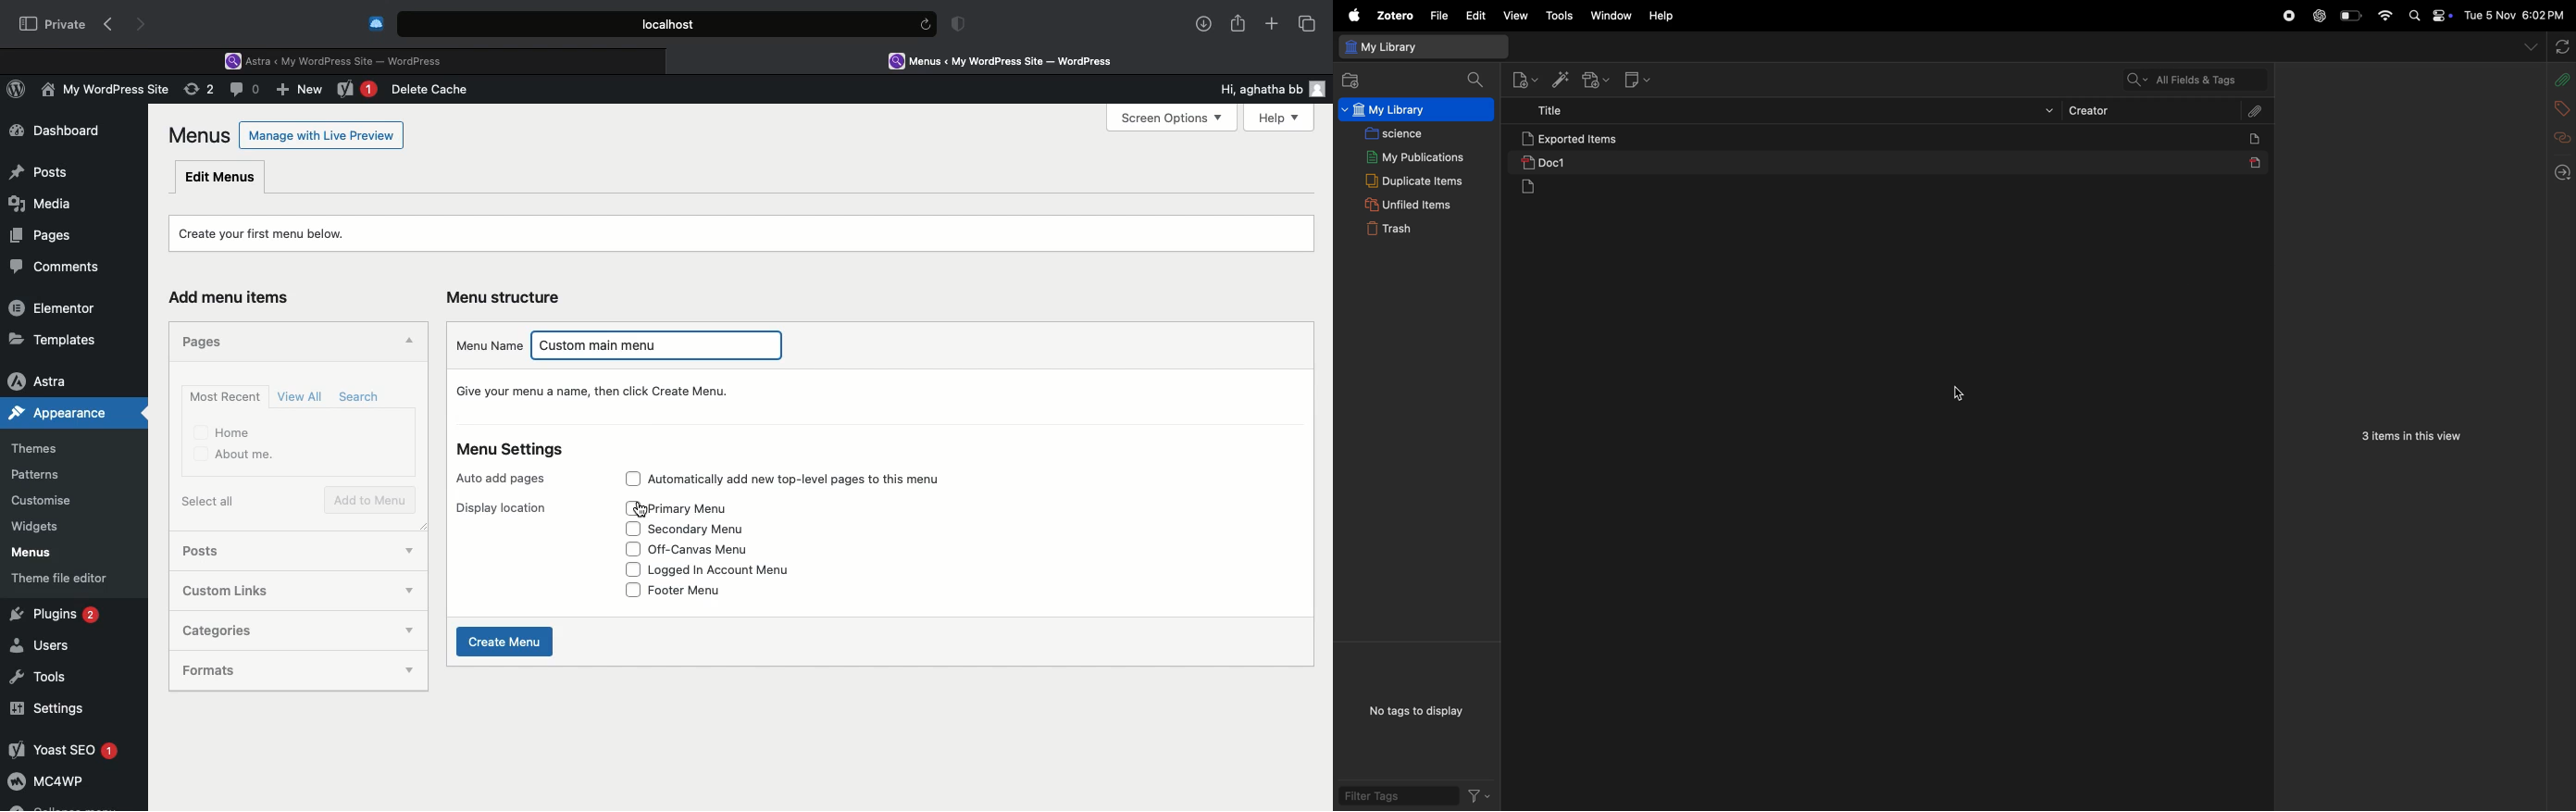 The height and width of the screenshot is (812, 2576). Describe the element at coordinates (1473, 82) in the screenshot. I see `search` at that location.